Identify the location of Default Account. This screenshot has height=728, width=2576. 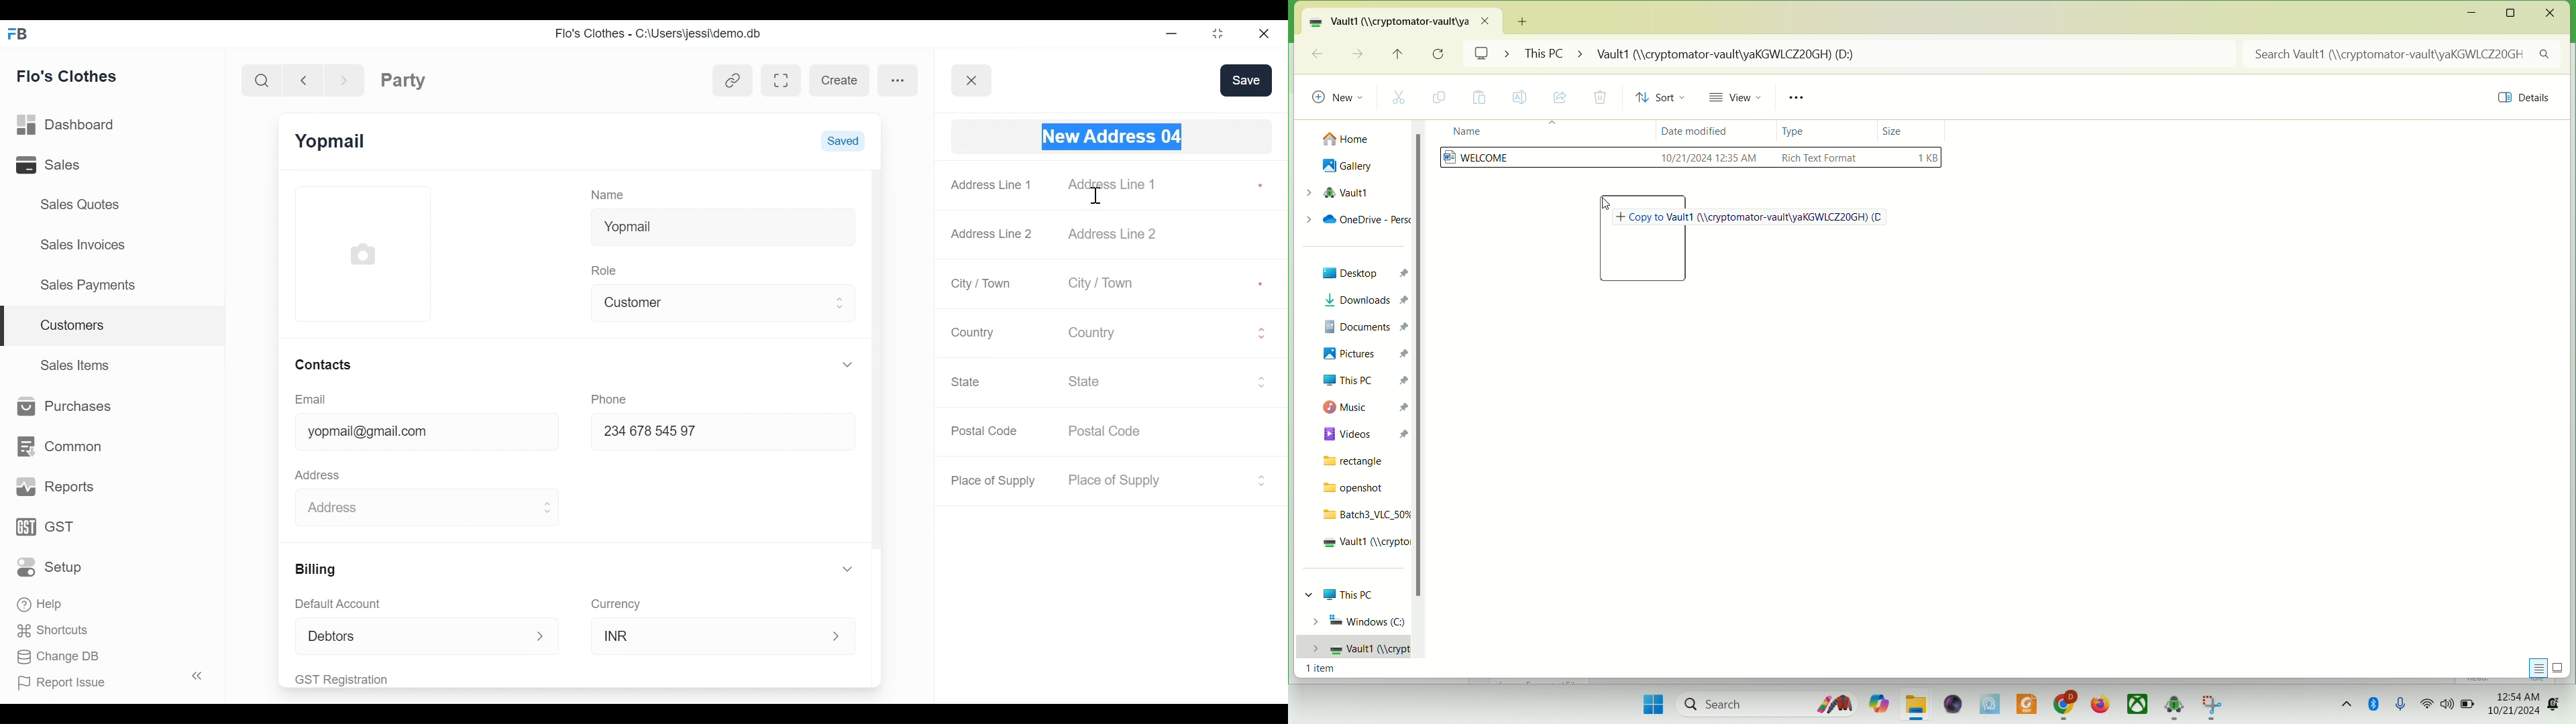
(347, 603).